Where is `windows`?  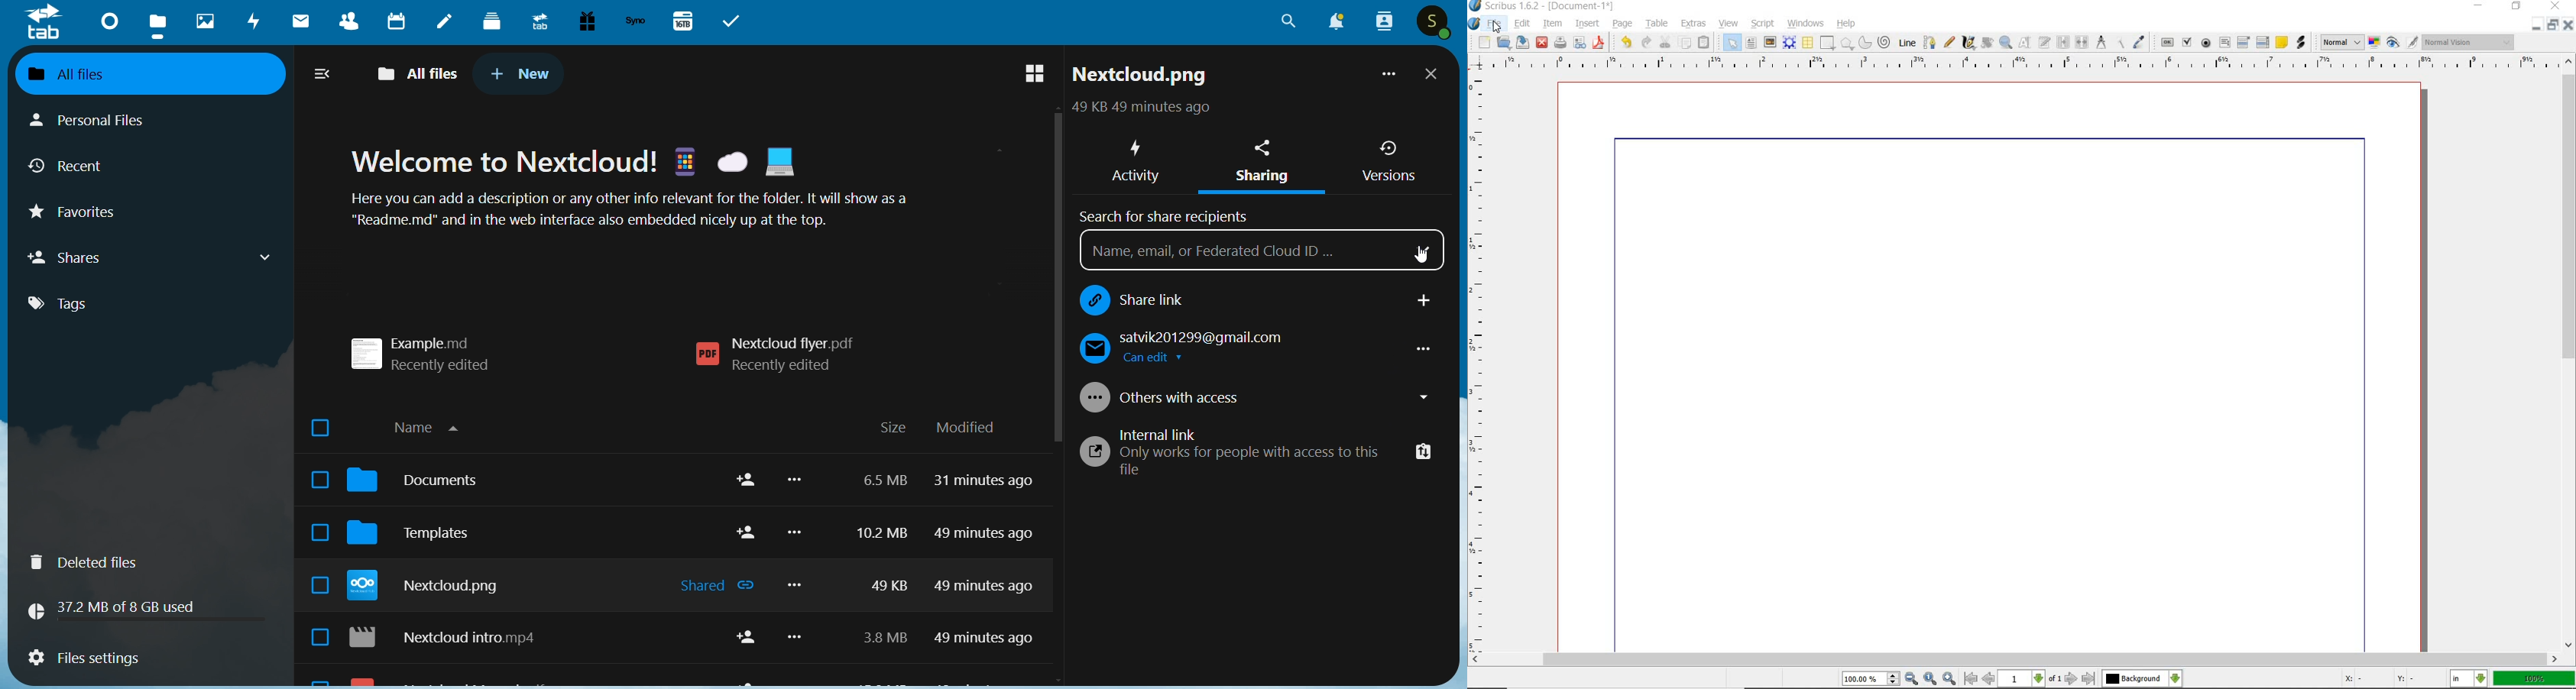 windows is located at coordinates (1807, 24).